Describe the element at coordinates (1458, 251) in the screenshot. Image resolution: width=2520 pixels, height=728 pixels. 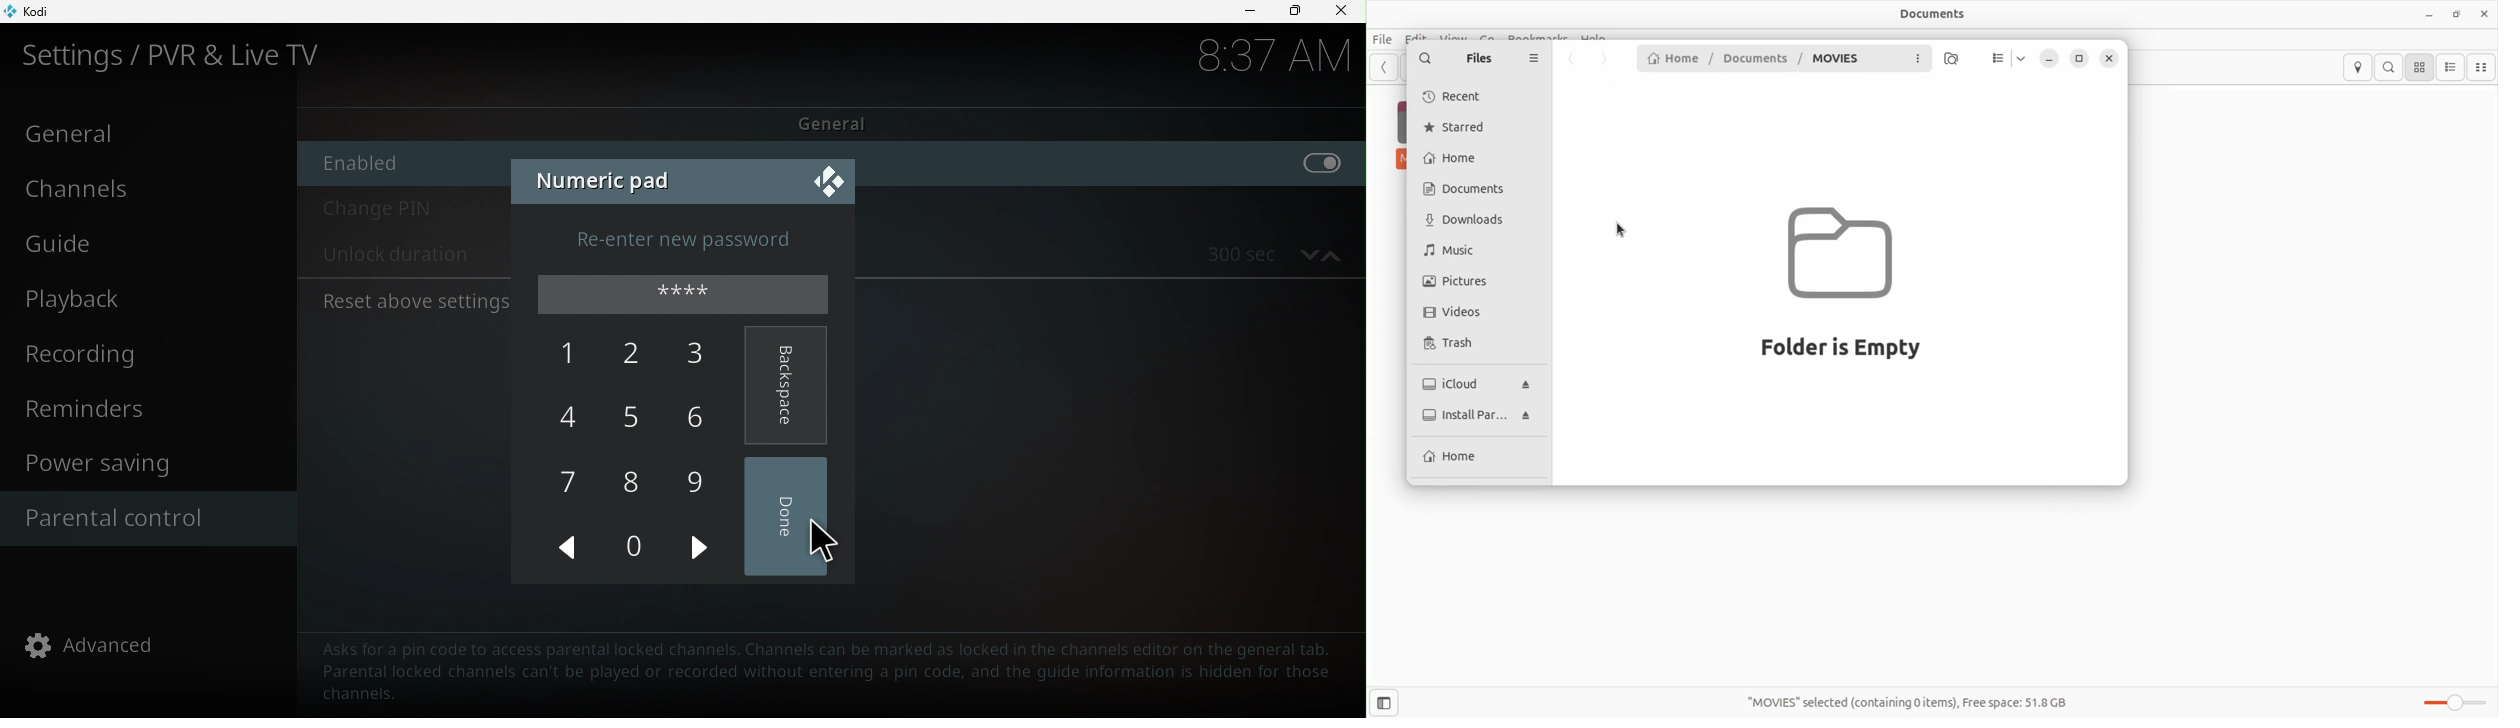
I see `Music` at that location.